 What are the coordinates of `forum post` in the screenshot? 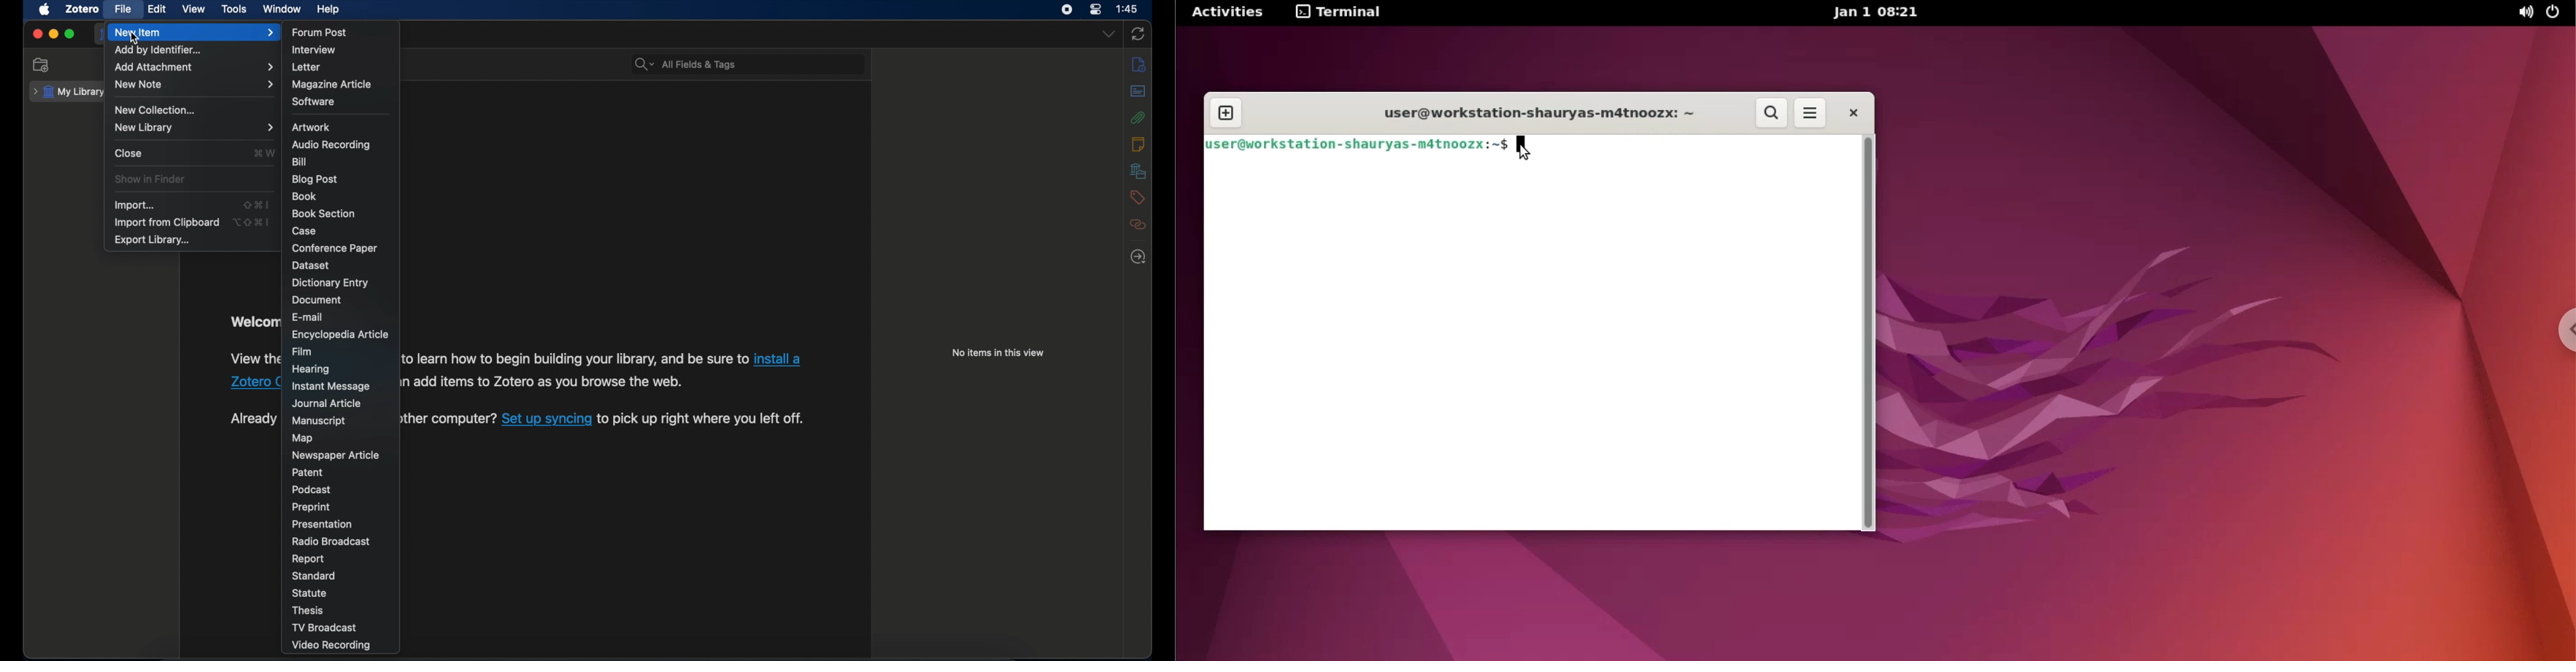 It's located at (320, 32).